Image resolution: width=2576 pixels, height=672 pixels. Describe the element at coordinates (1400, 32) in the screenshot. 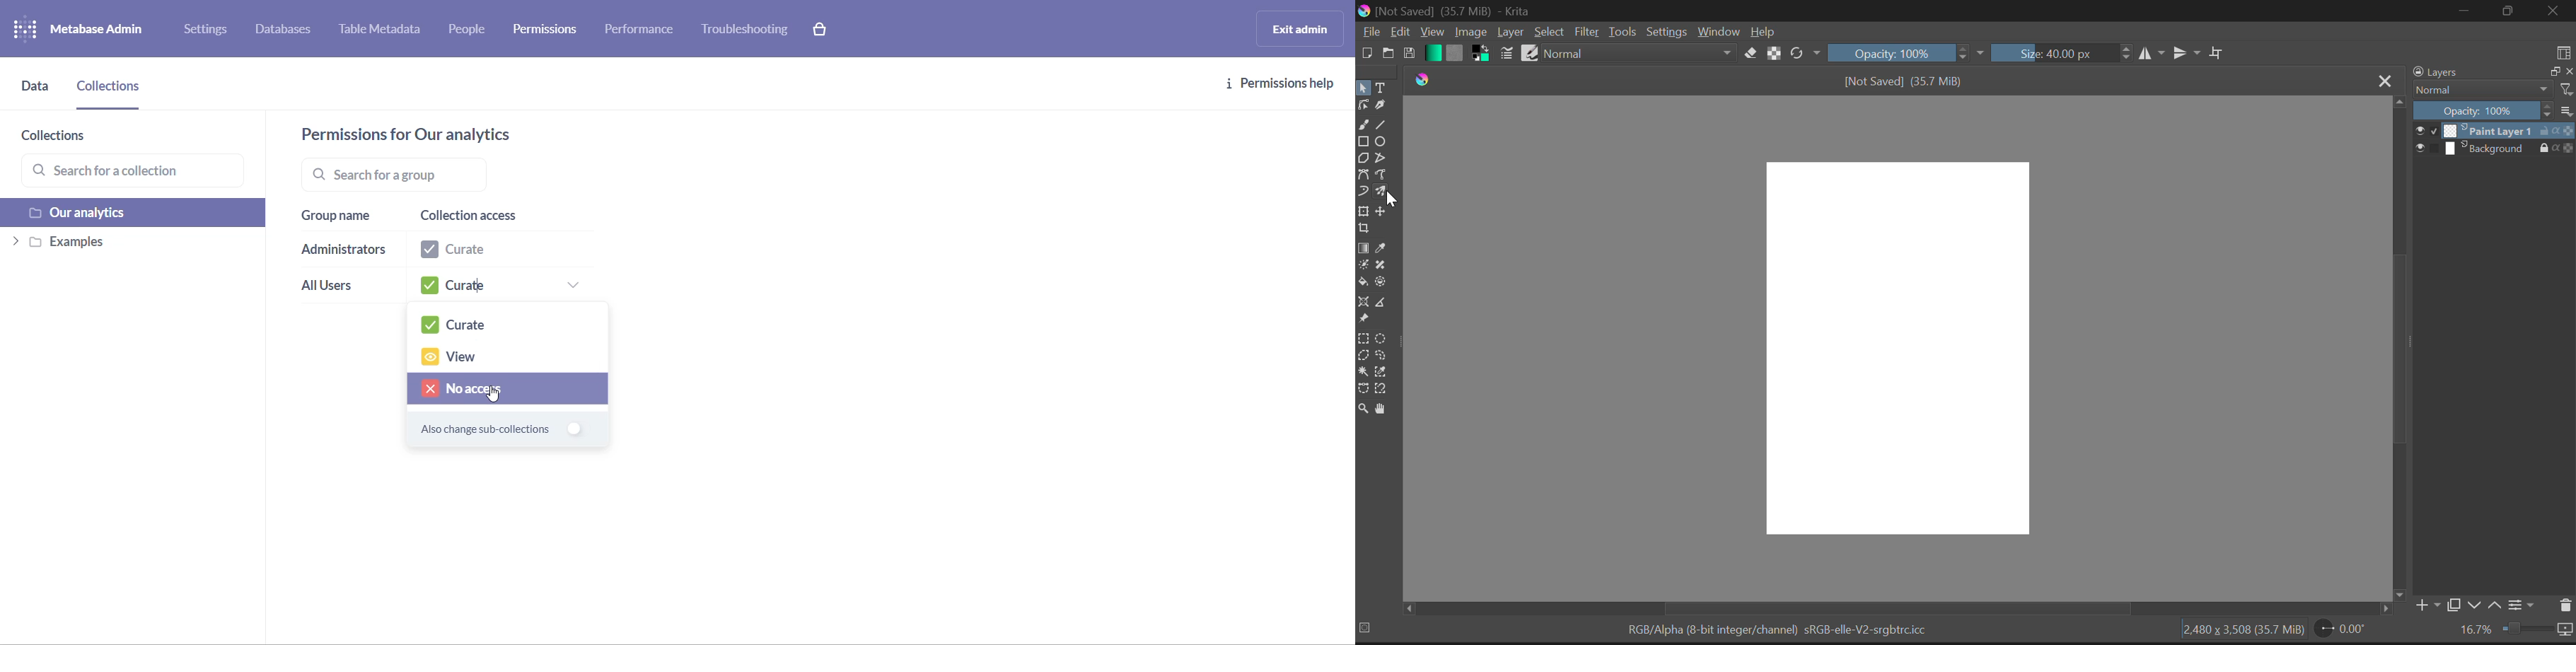

I see `Edit` at that location.